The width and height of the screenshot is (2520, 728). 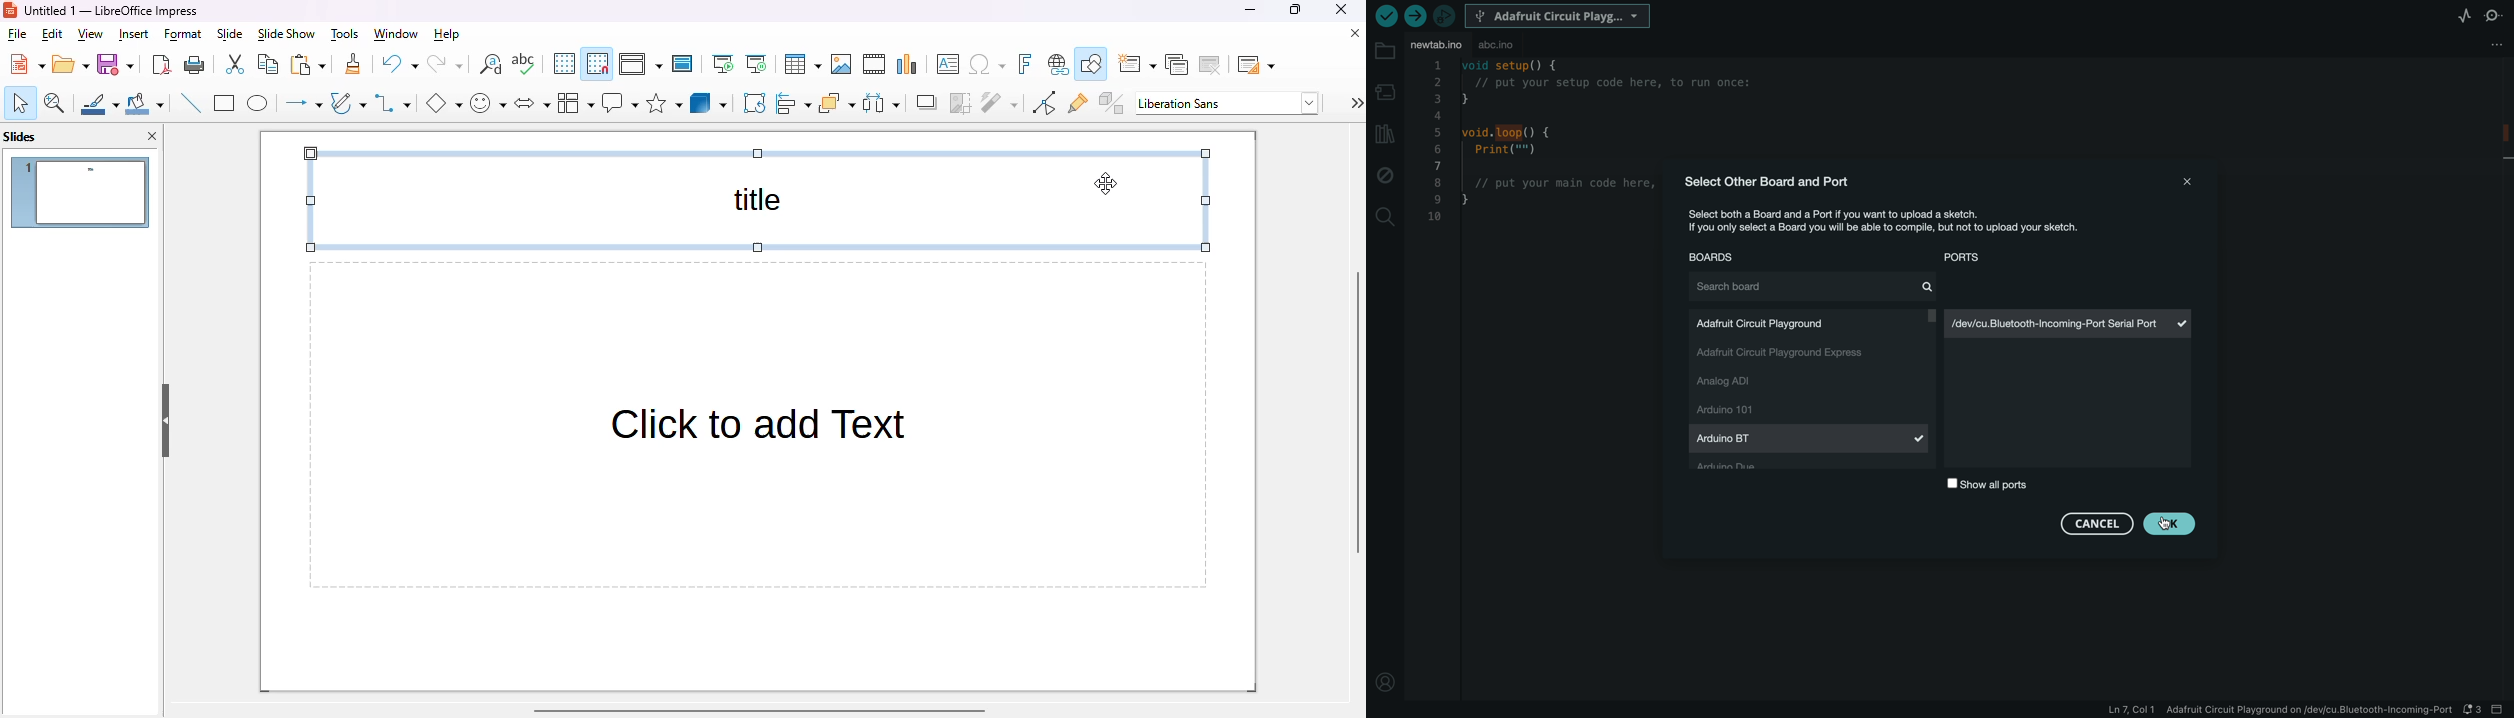 What do you see at coordinates (794, 102) in the screenshot?
I see `align objects` at bounding box center [794, 102].